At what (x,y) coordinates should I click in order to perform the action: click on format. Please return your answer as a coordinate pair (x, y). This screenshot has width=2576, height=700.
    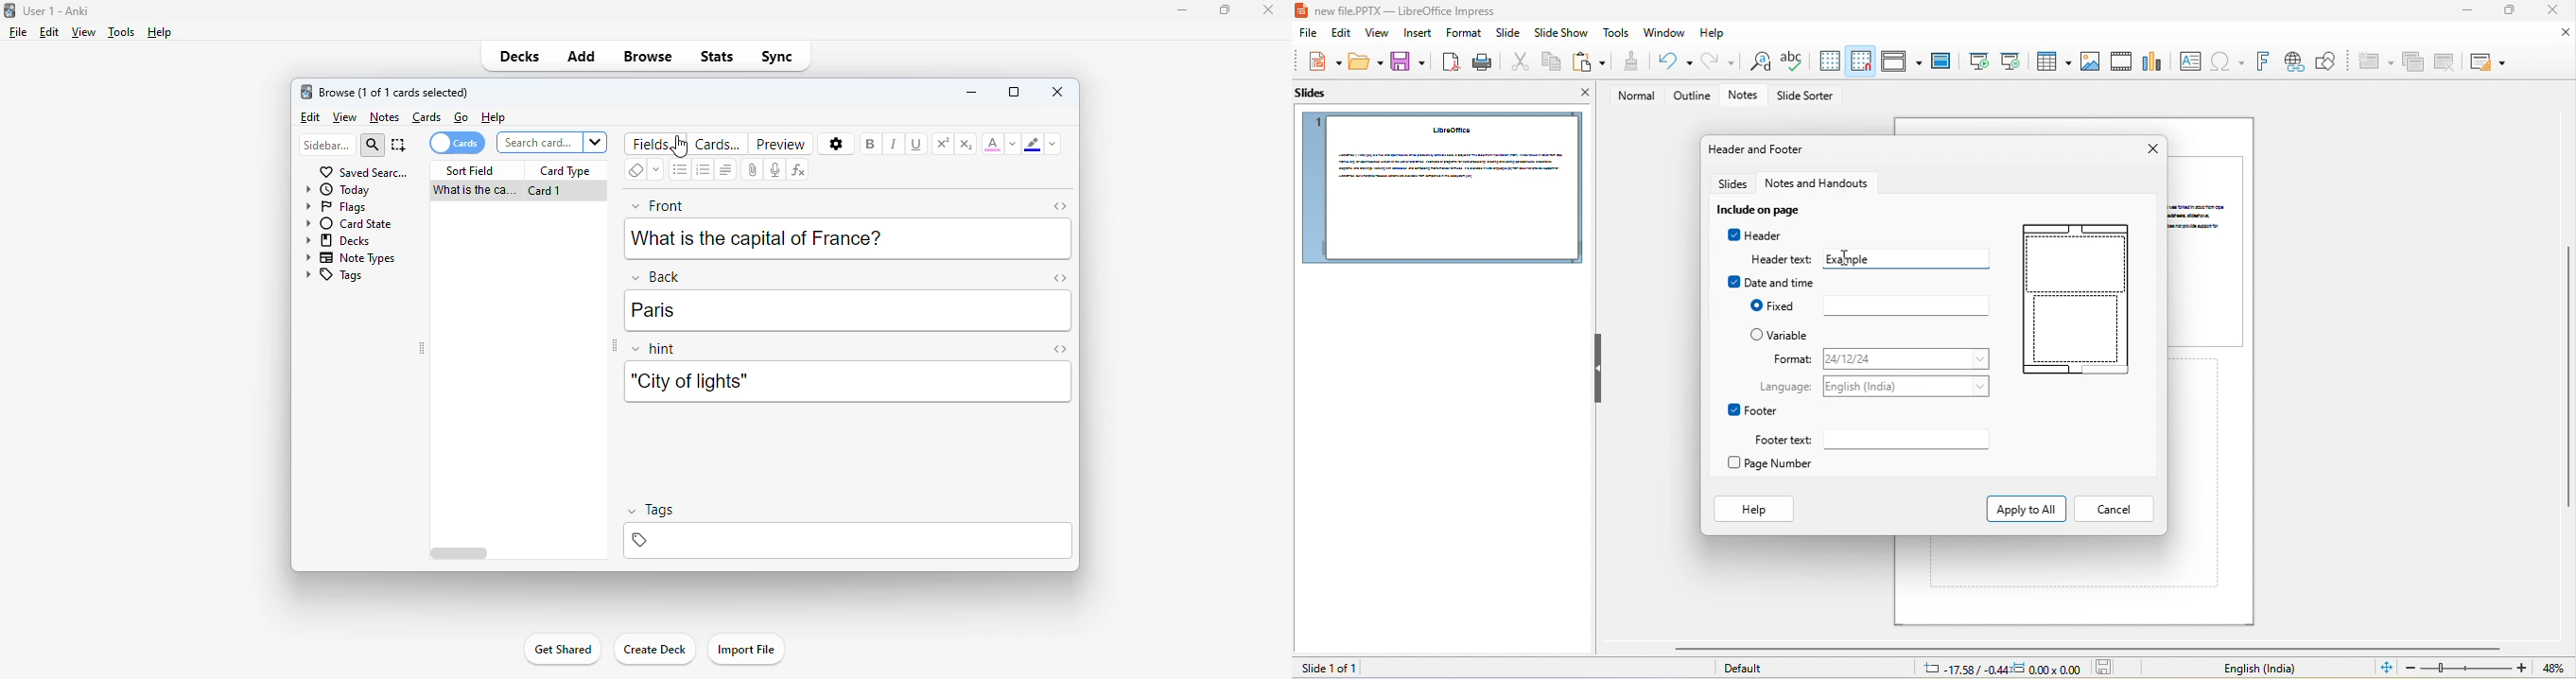
    Looking at the image, I should click on (1786, 359).